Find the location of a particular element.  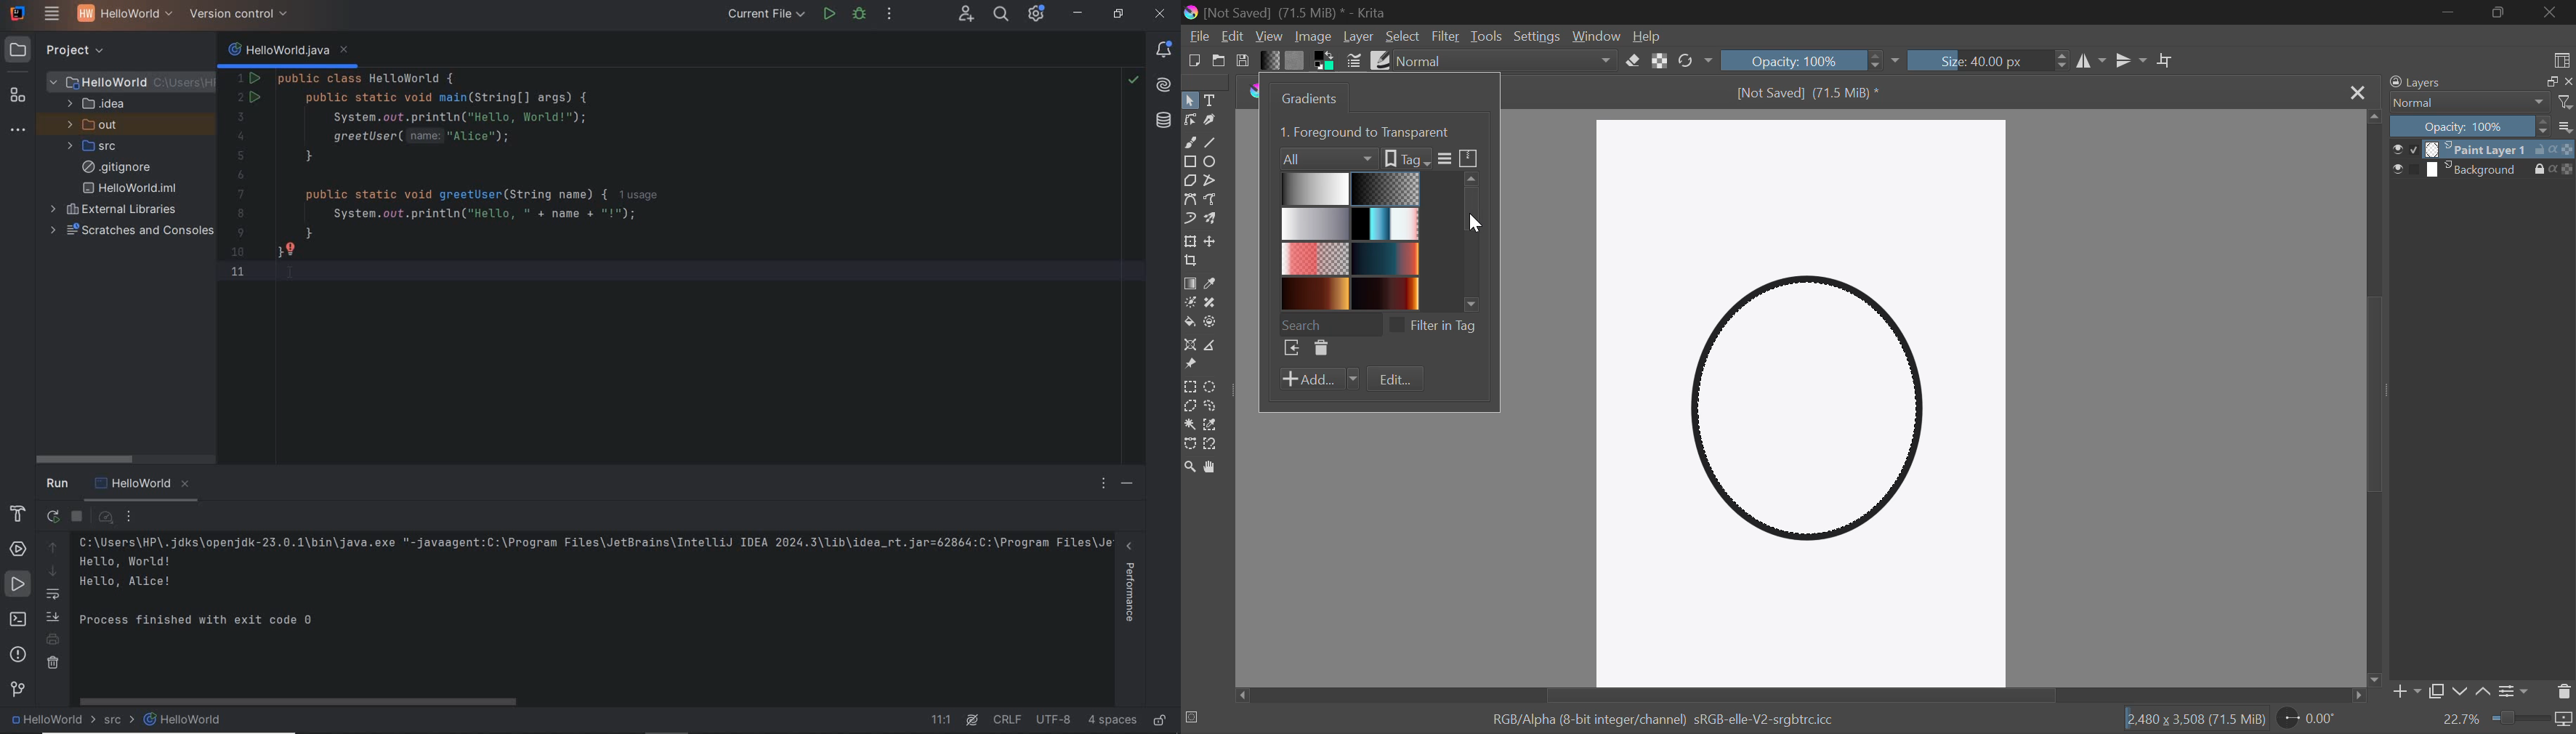

HelloWorld.java(java class name) is located at coordinates (288, 47).